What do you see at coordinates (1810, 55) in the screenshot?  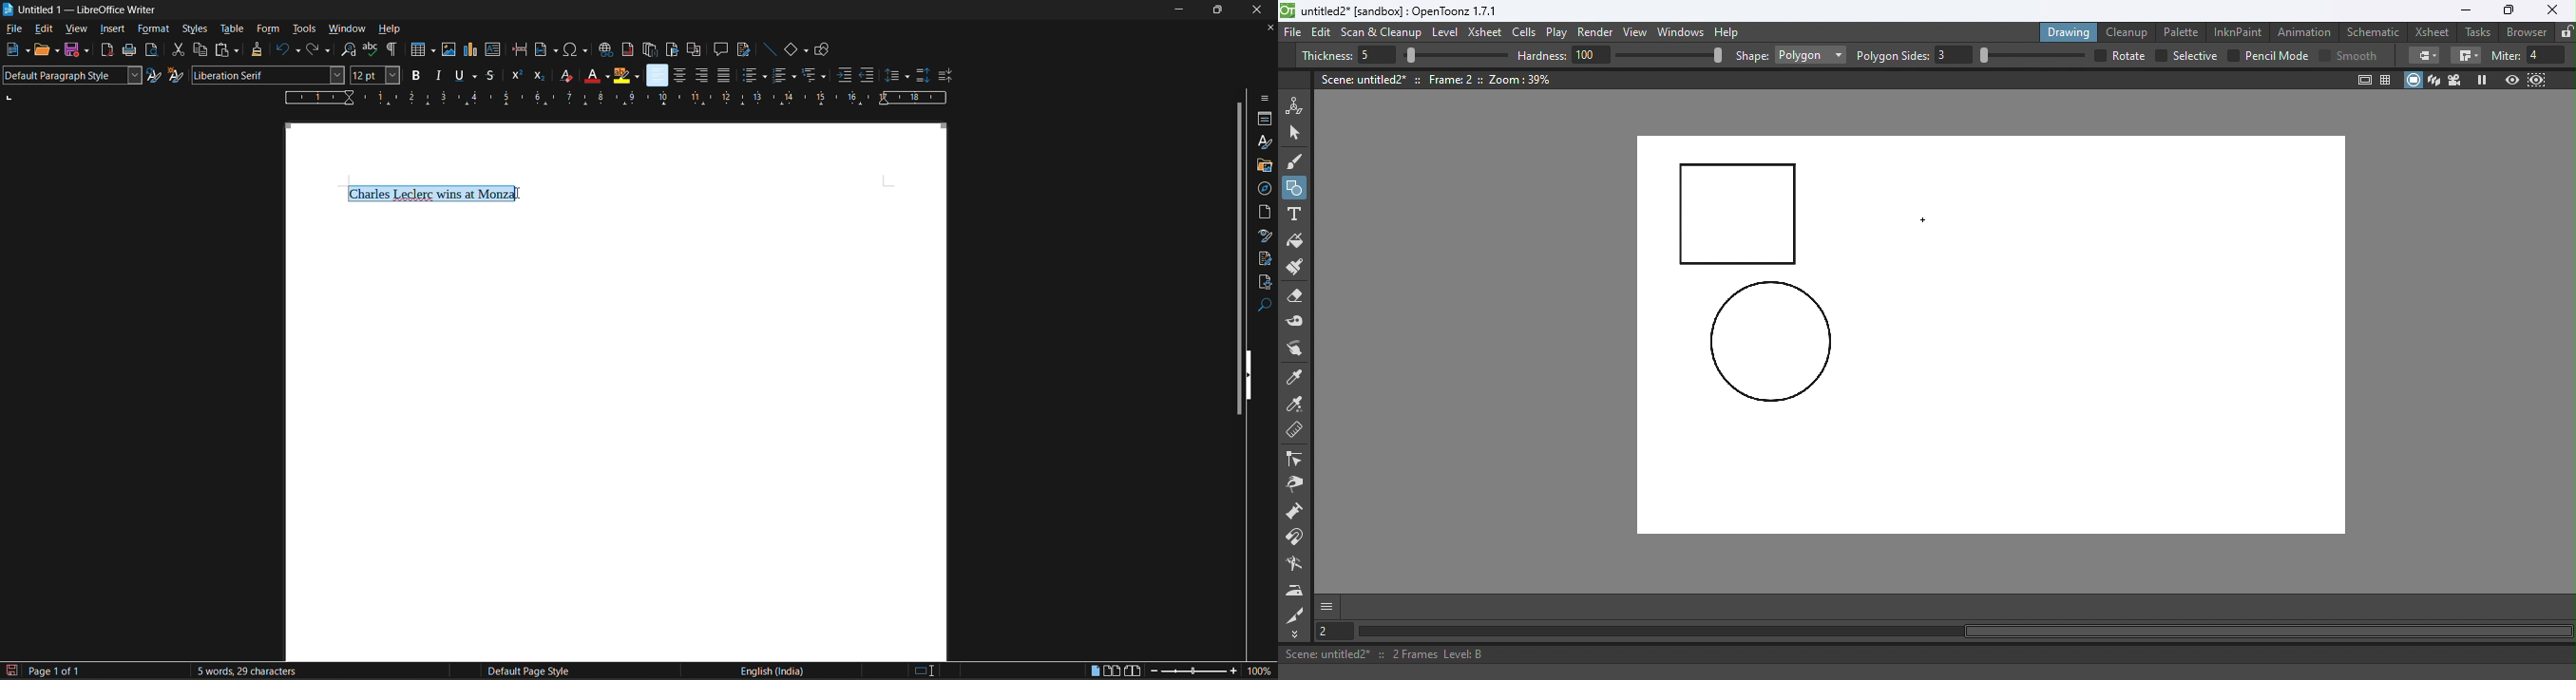 I see `Rectangle ` at bounding box center [1810, 55].